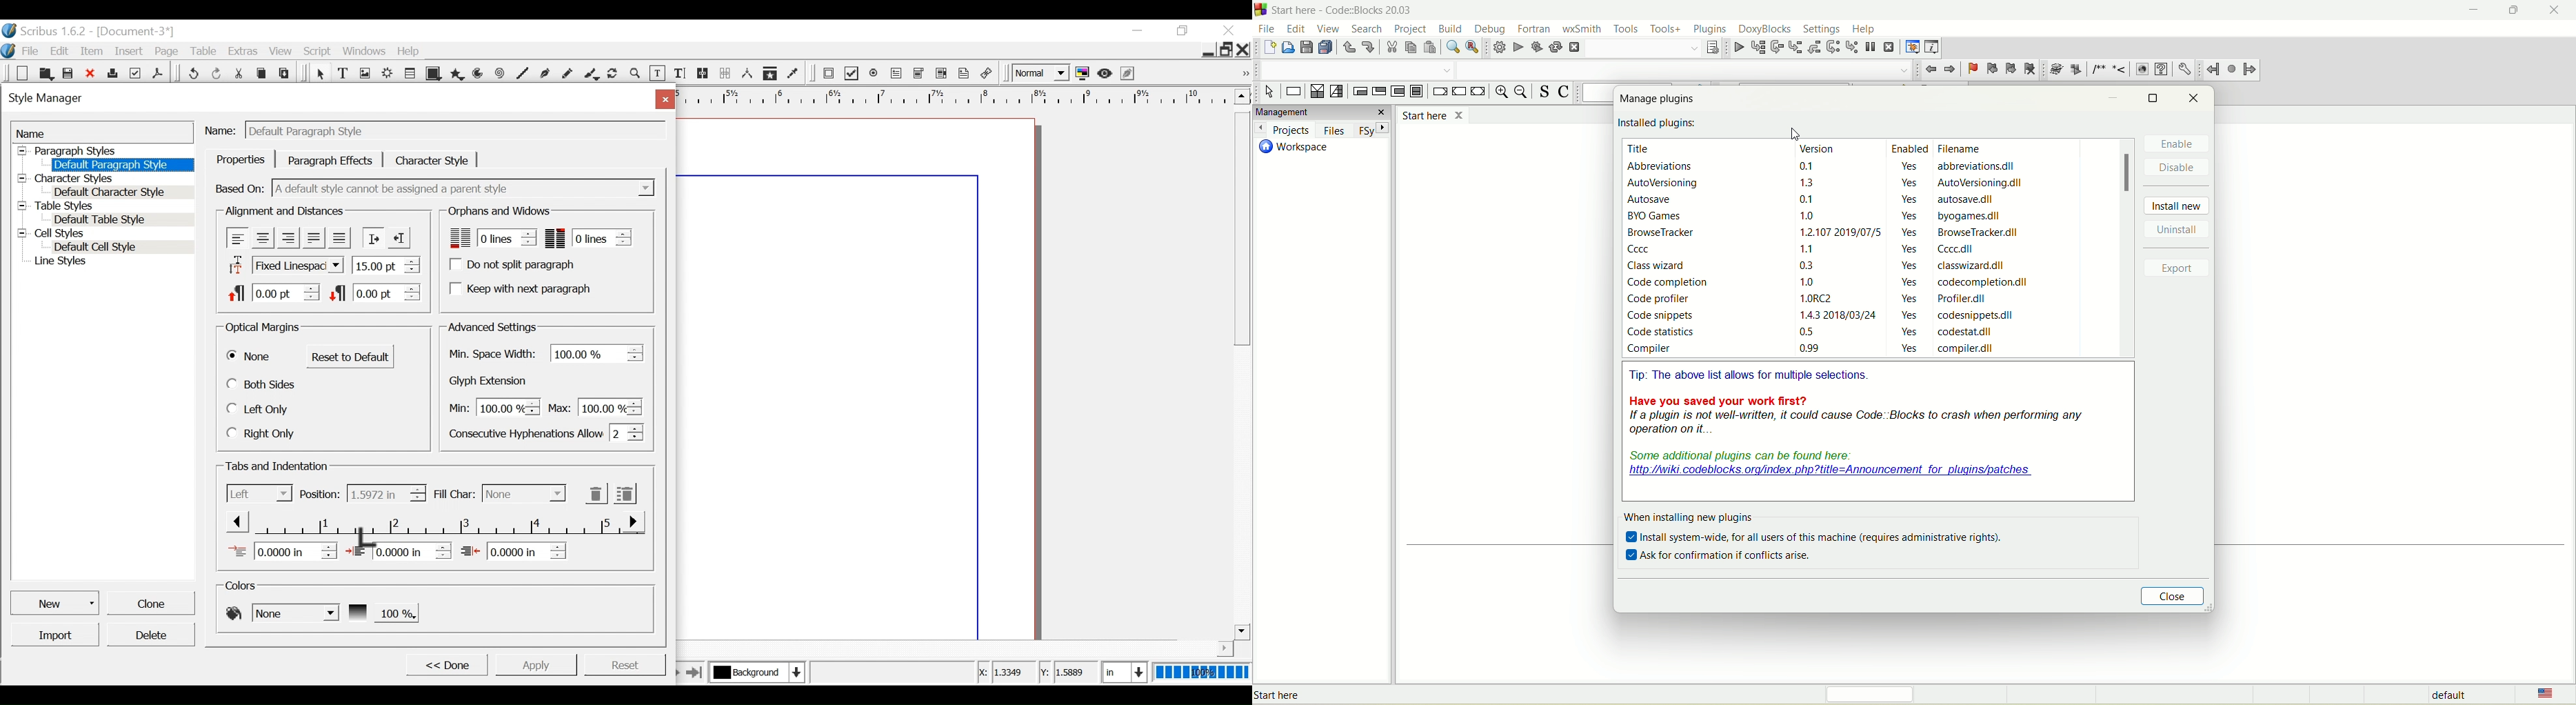 The height and width of the screenshot is (728, 2576). What do you see at coordinates (56, 602) in the screenshot?
I see `New` at bounding box center [56, 602].